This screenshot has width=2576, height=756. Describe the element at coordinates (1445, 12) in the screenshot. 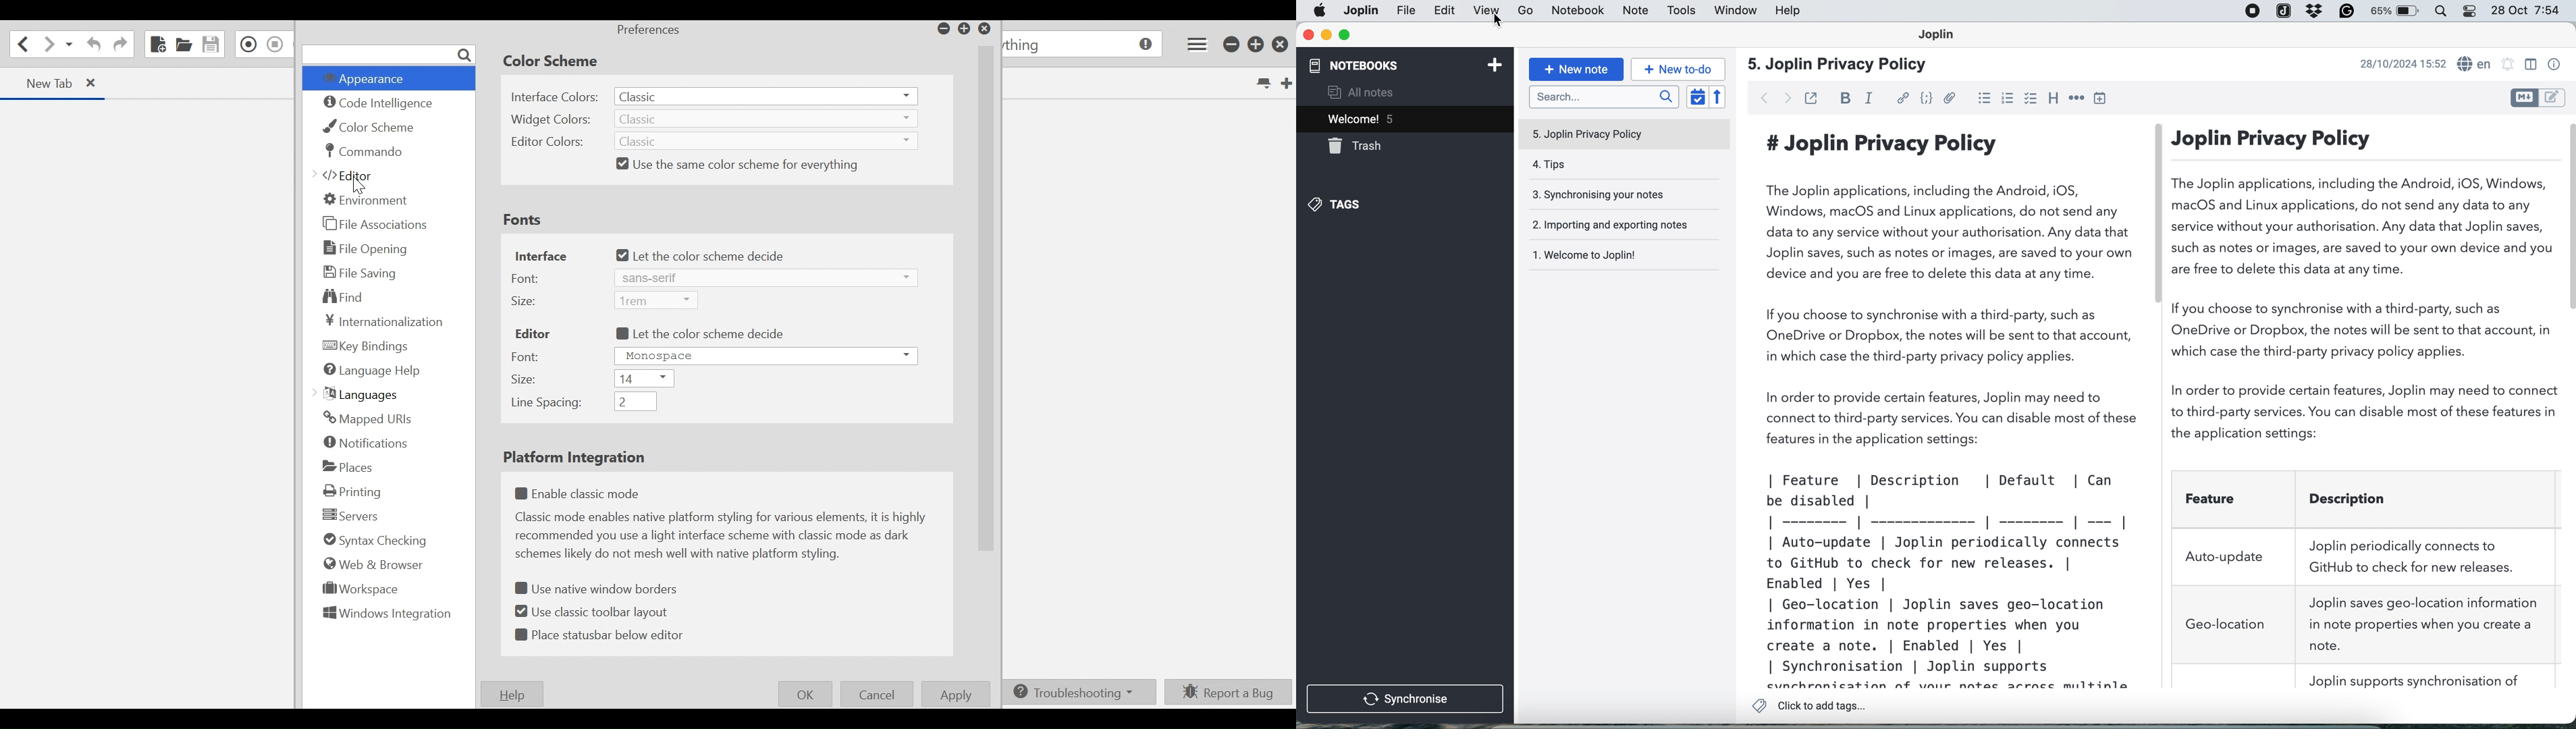

I see `edit` at that location.